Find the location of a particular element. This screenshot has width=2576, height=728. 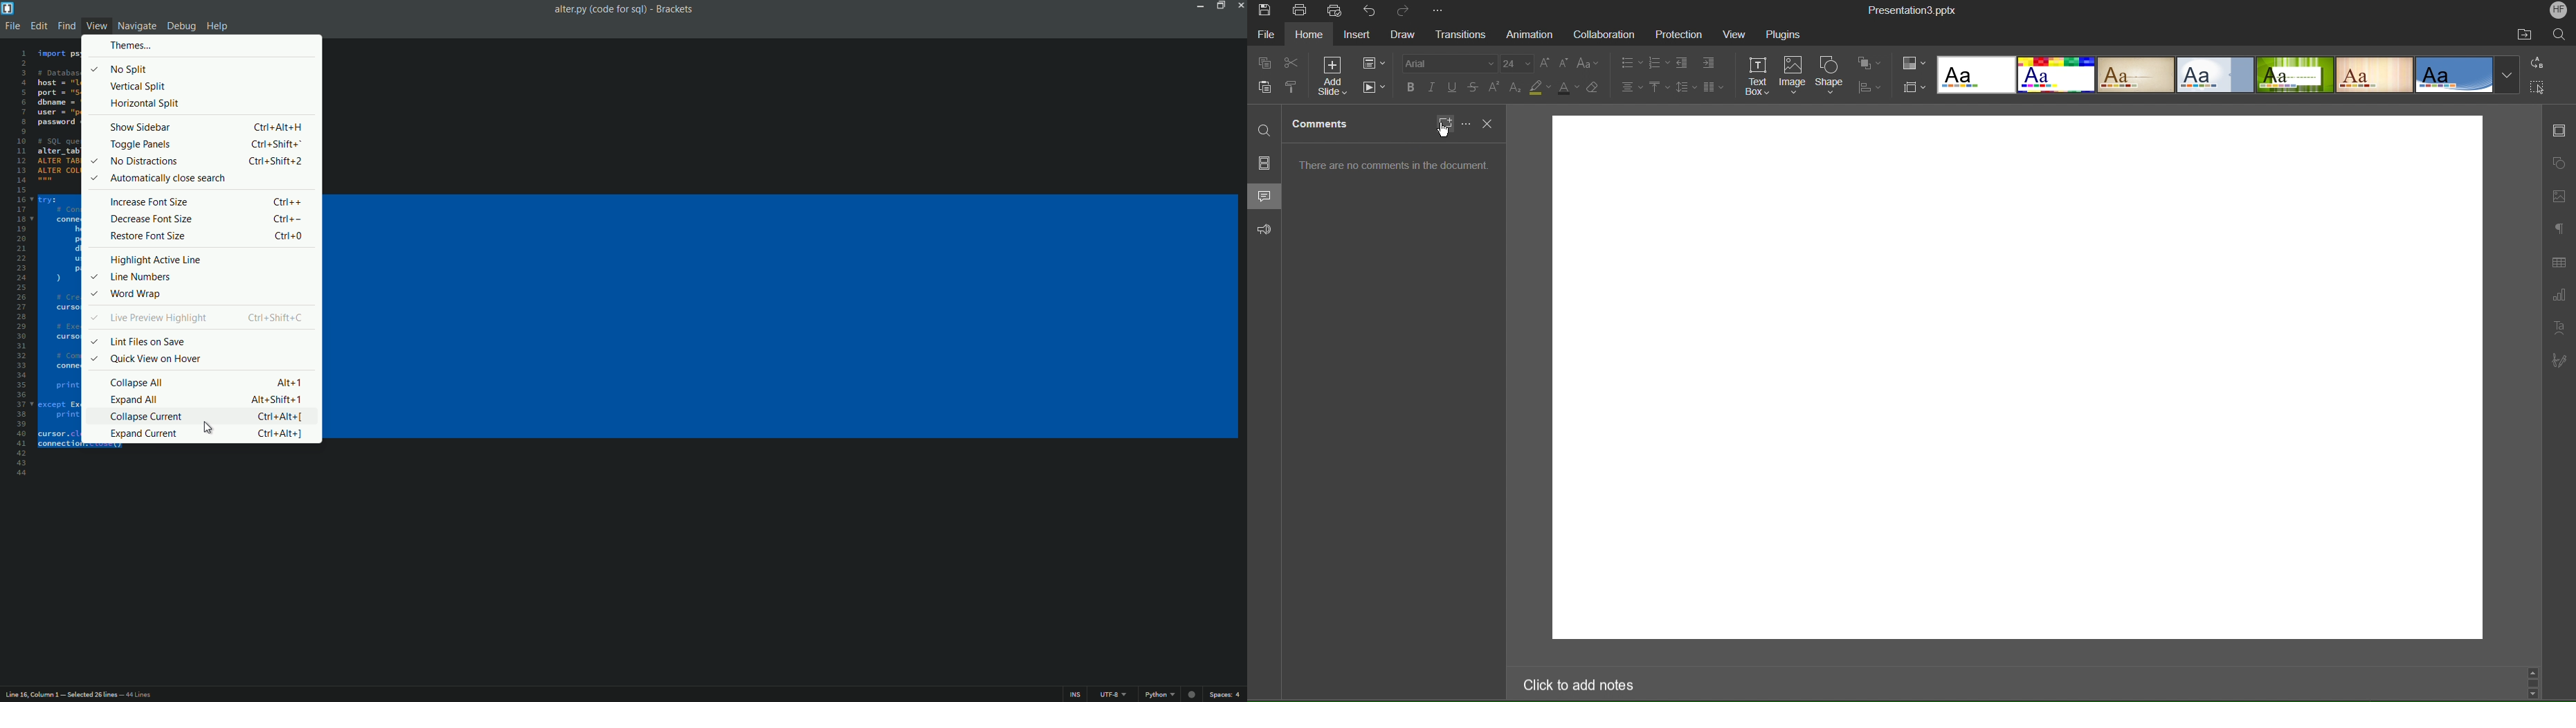

Signature is located at coordinates (2558, 362).